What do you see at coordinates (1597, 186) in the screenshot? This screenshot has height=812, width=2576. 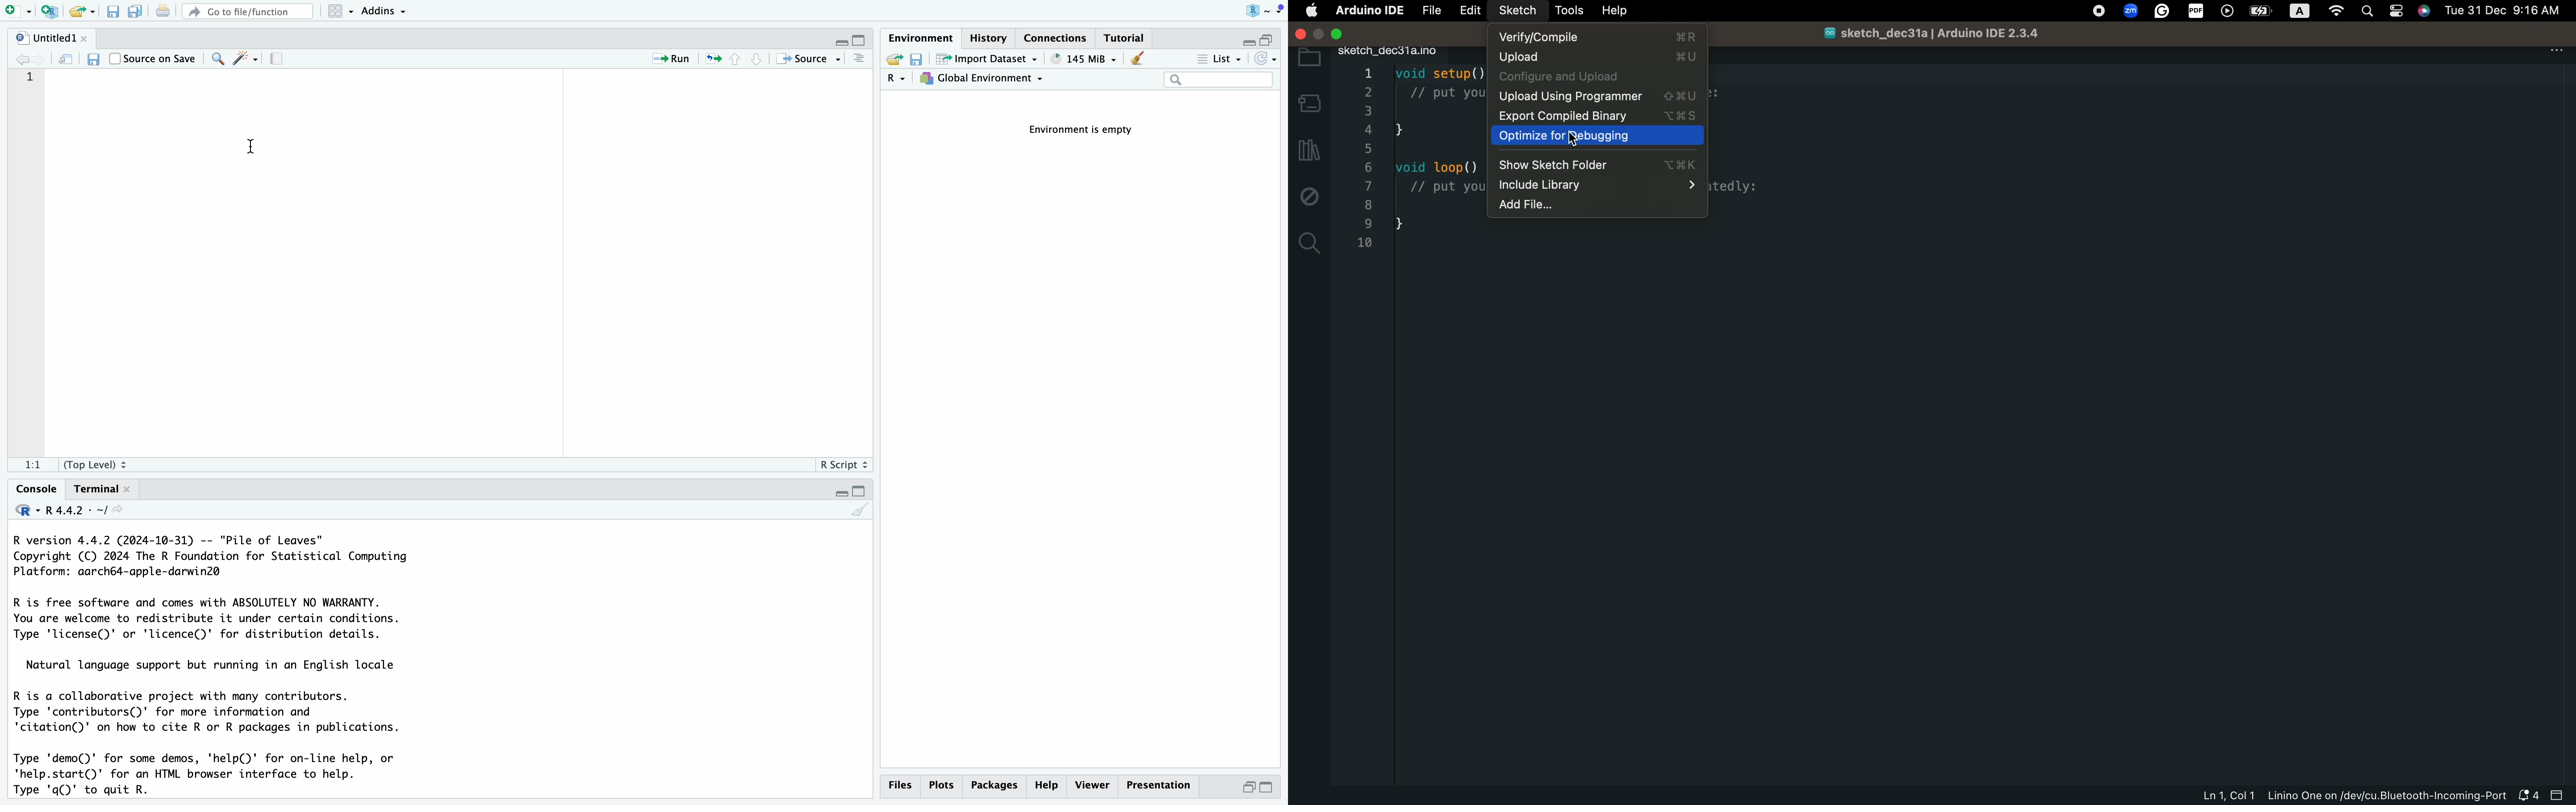 I see `include library ` at bounding box center [1597, 186].